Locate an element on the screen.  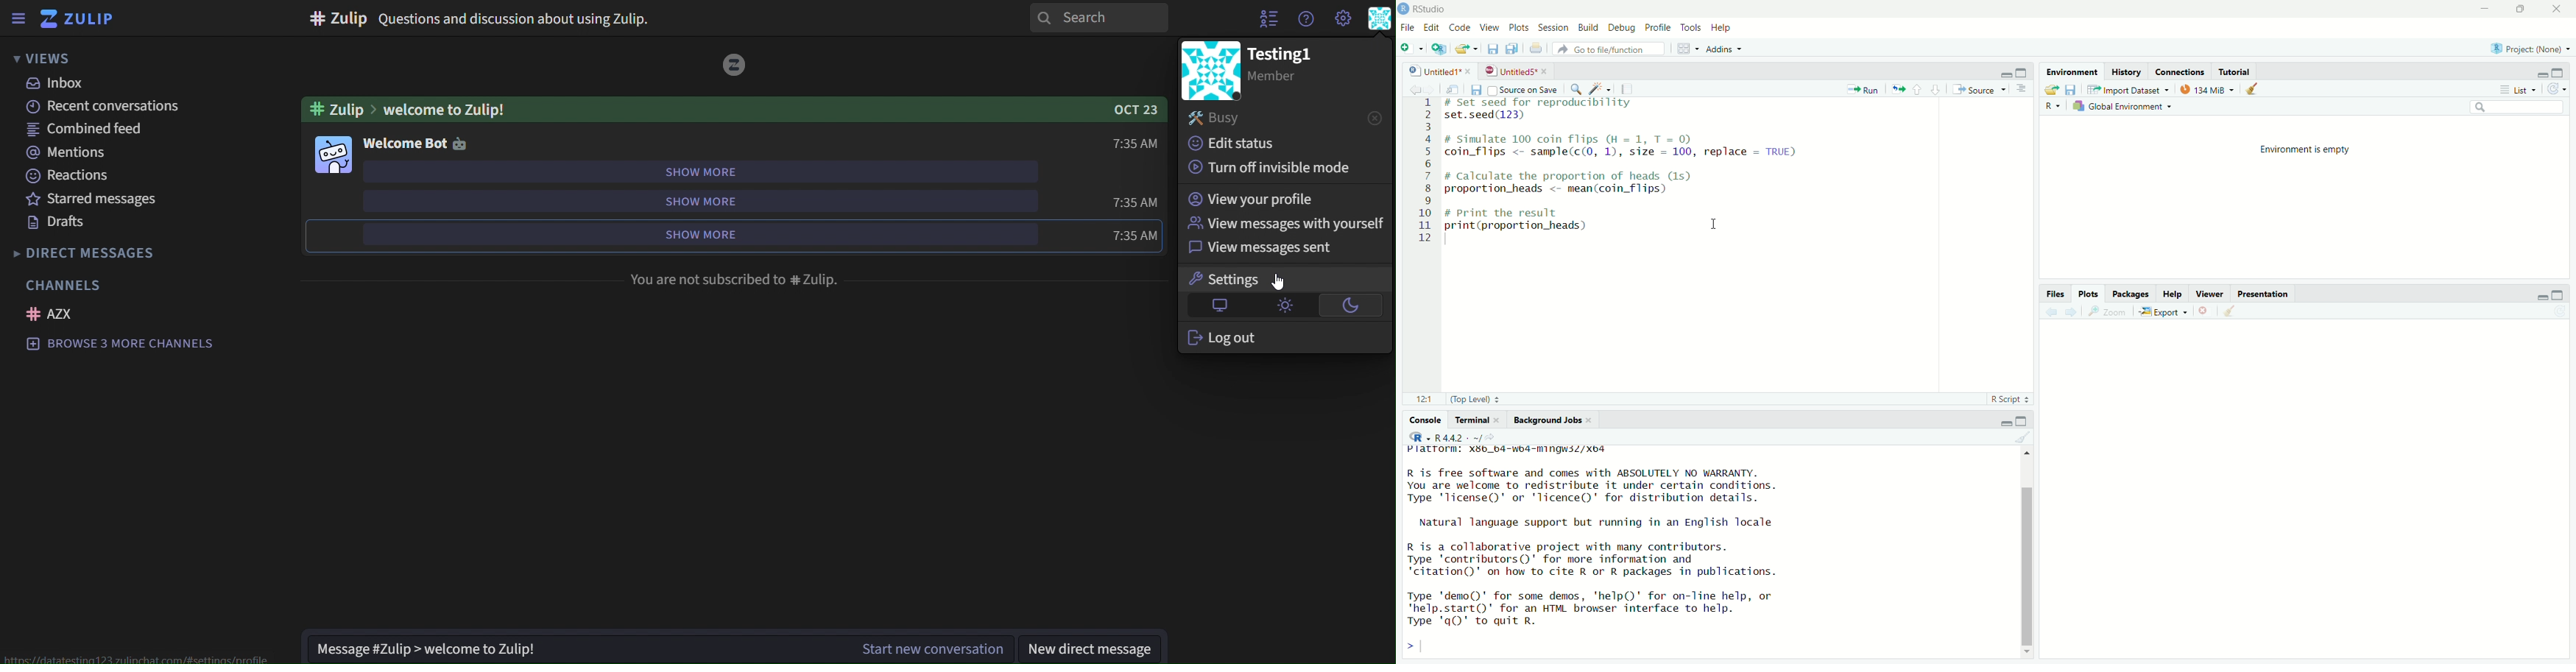
plots is located at coordinates (1518, 28).